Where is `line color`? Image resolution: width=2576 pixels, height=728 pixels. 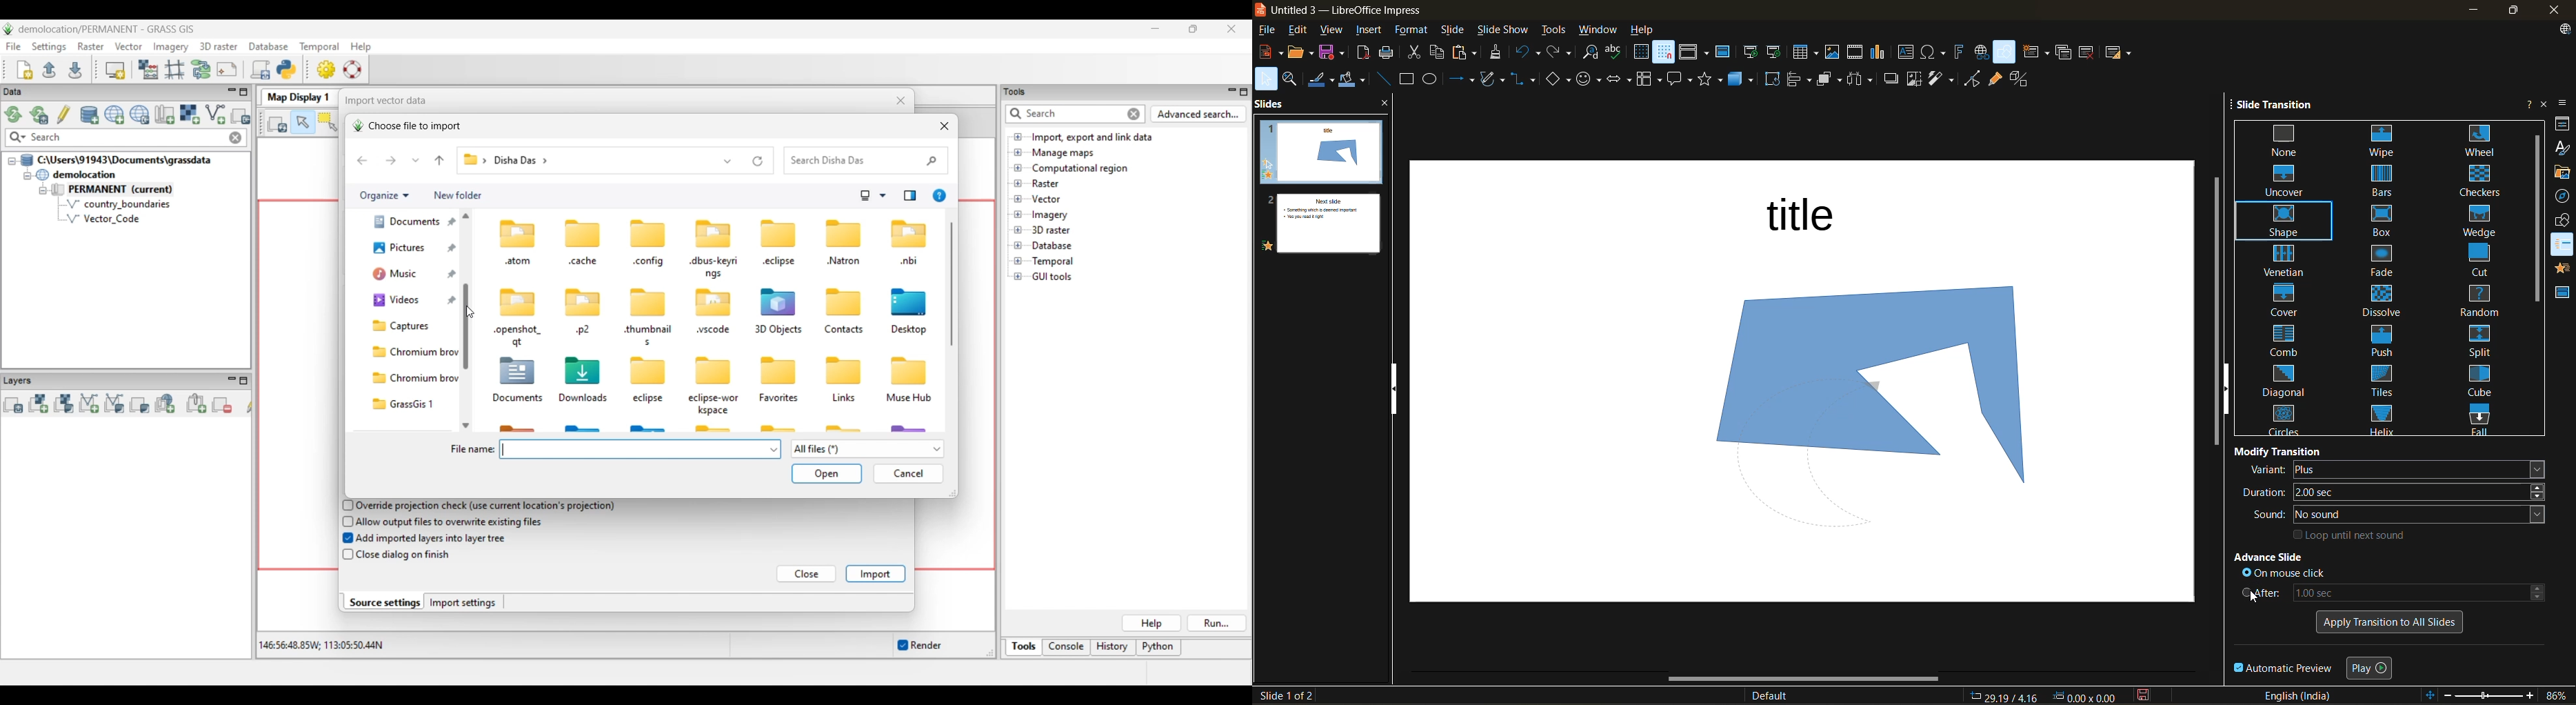
line color is located at coordinates (1323, 81).